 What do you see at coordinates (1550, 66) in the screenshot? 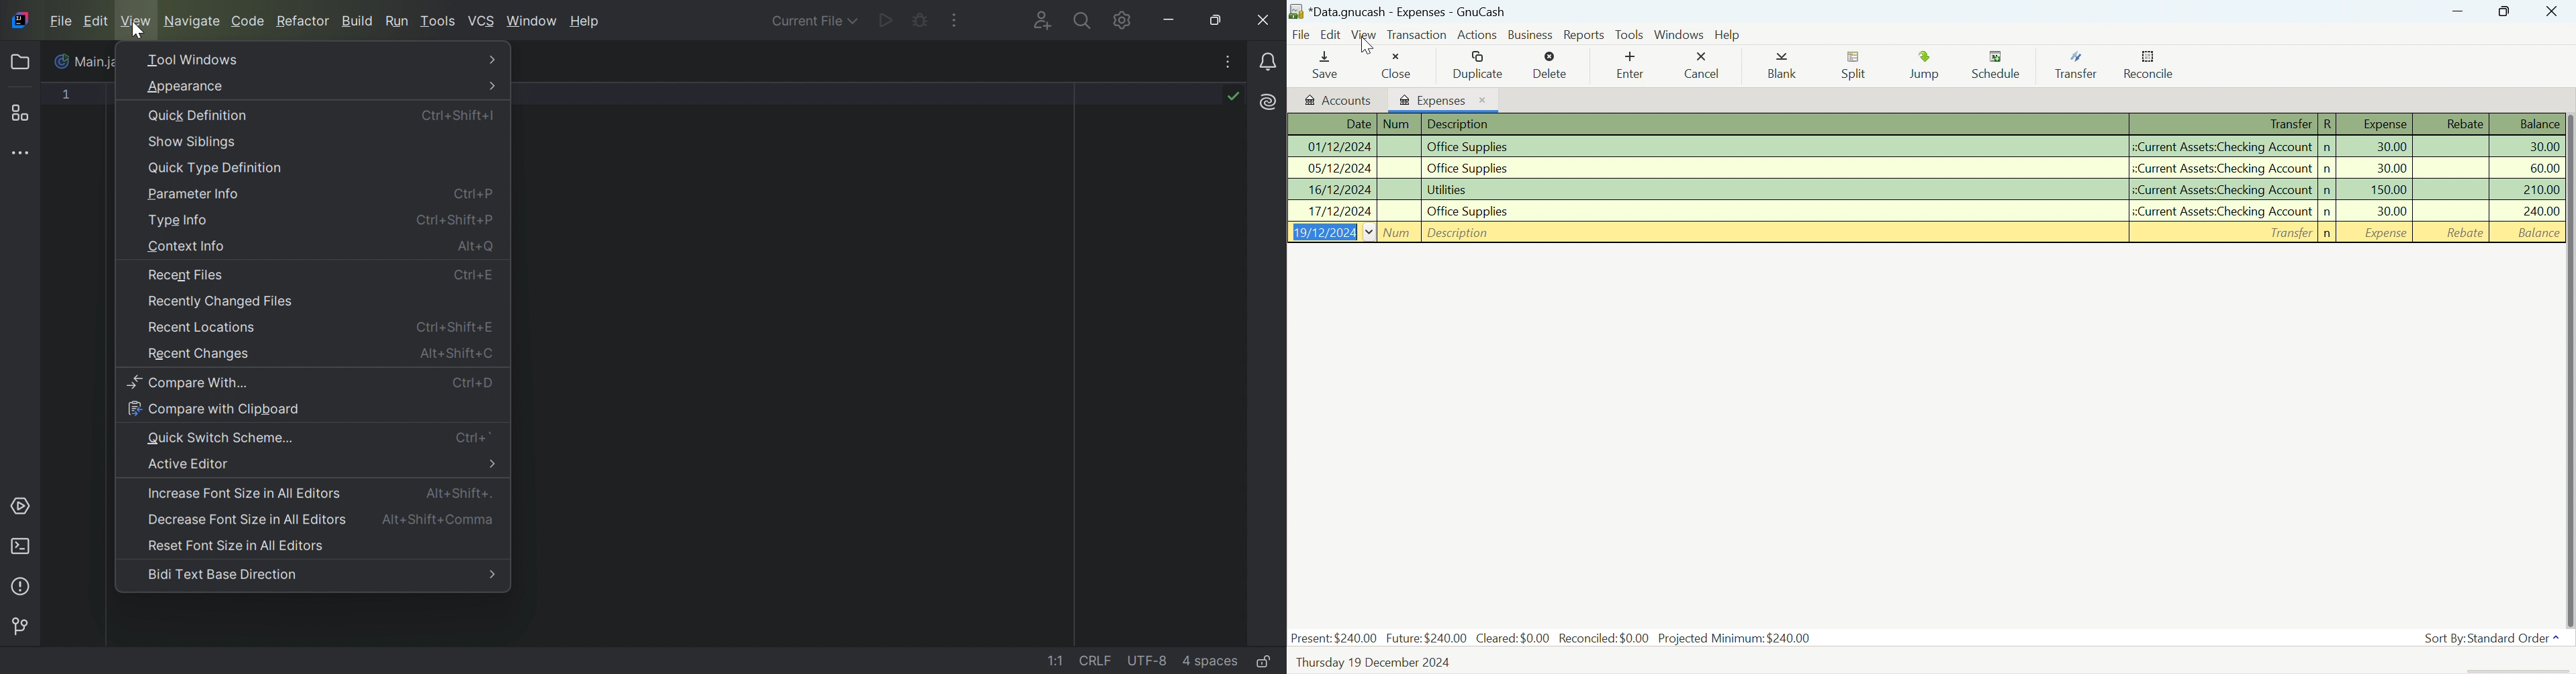
I see `Delete` at bounding box center [1550, 66].